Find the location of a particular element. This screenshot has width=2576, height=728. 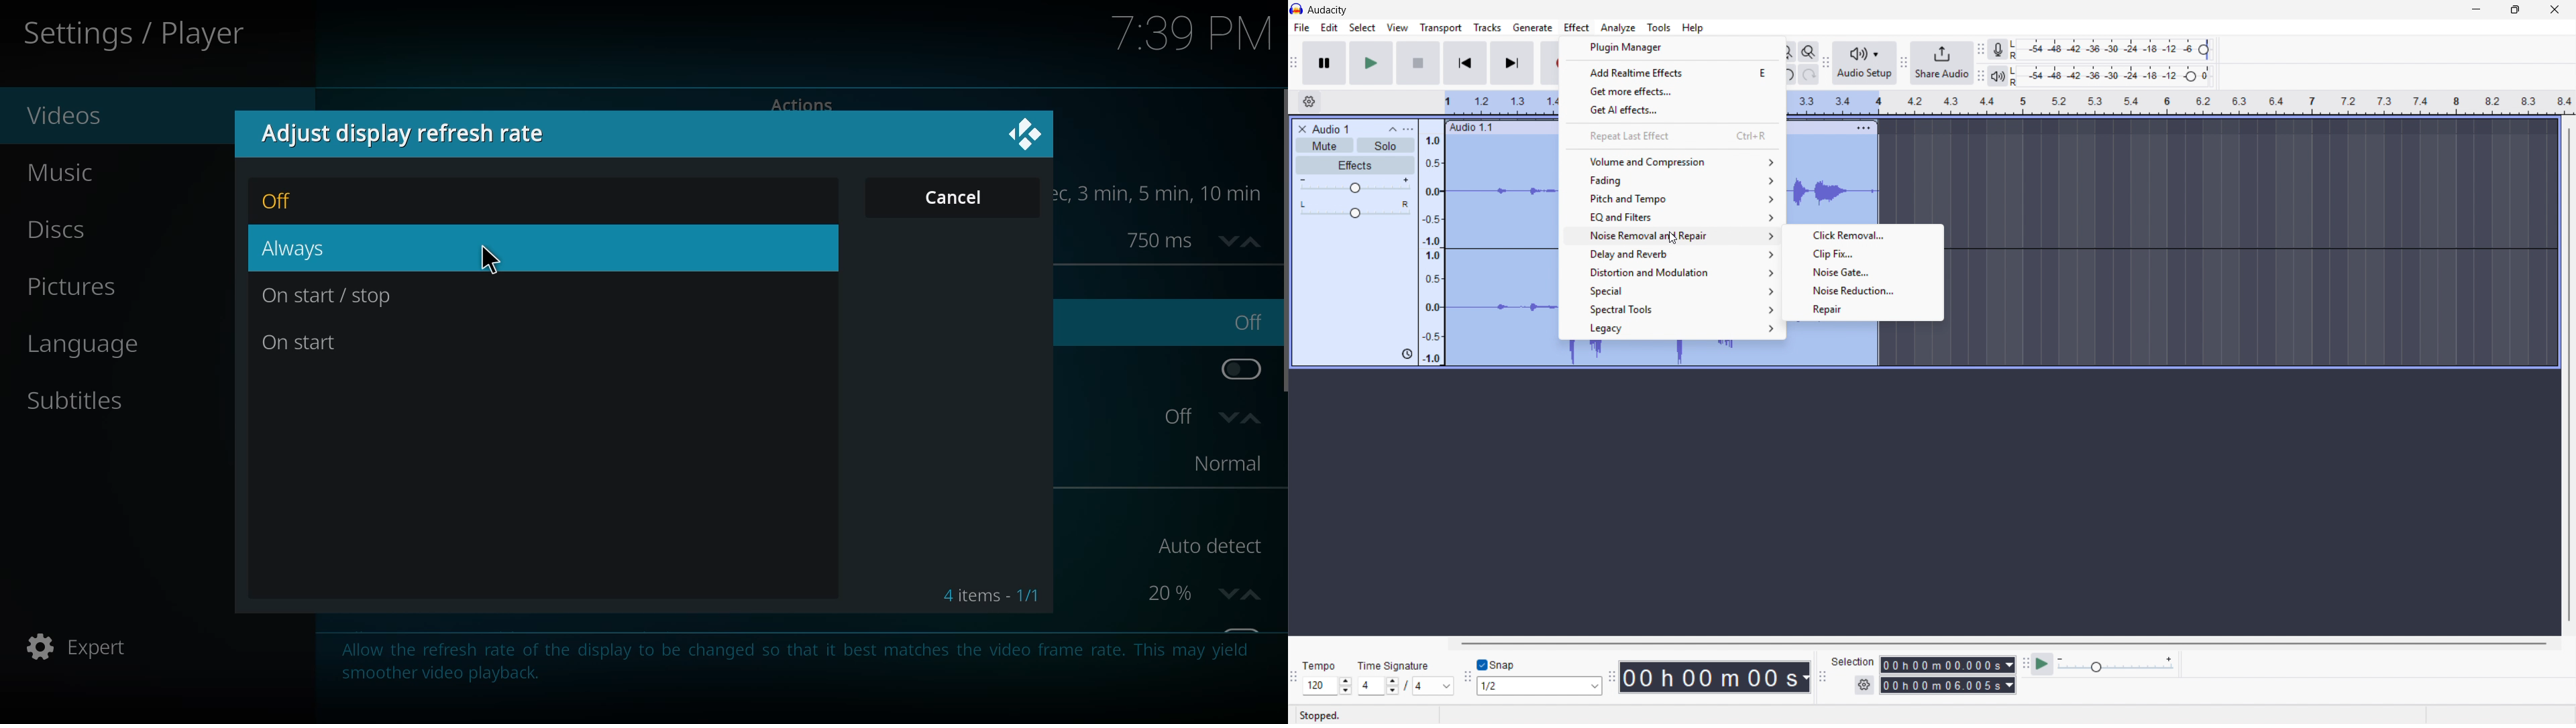

Selection settings is located at coordinates (1864, 685).